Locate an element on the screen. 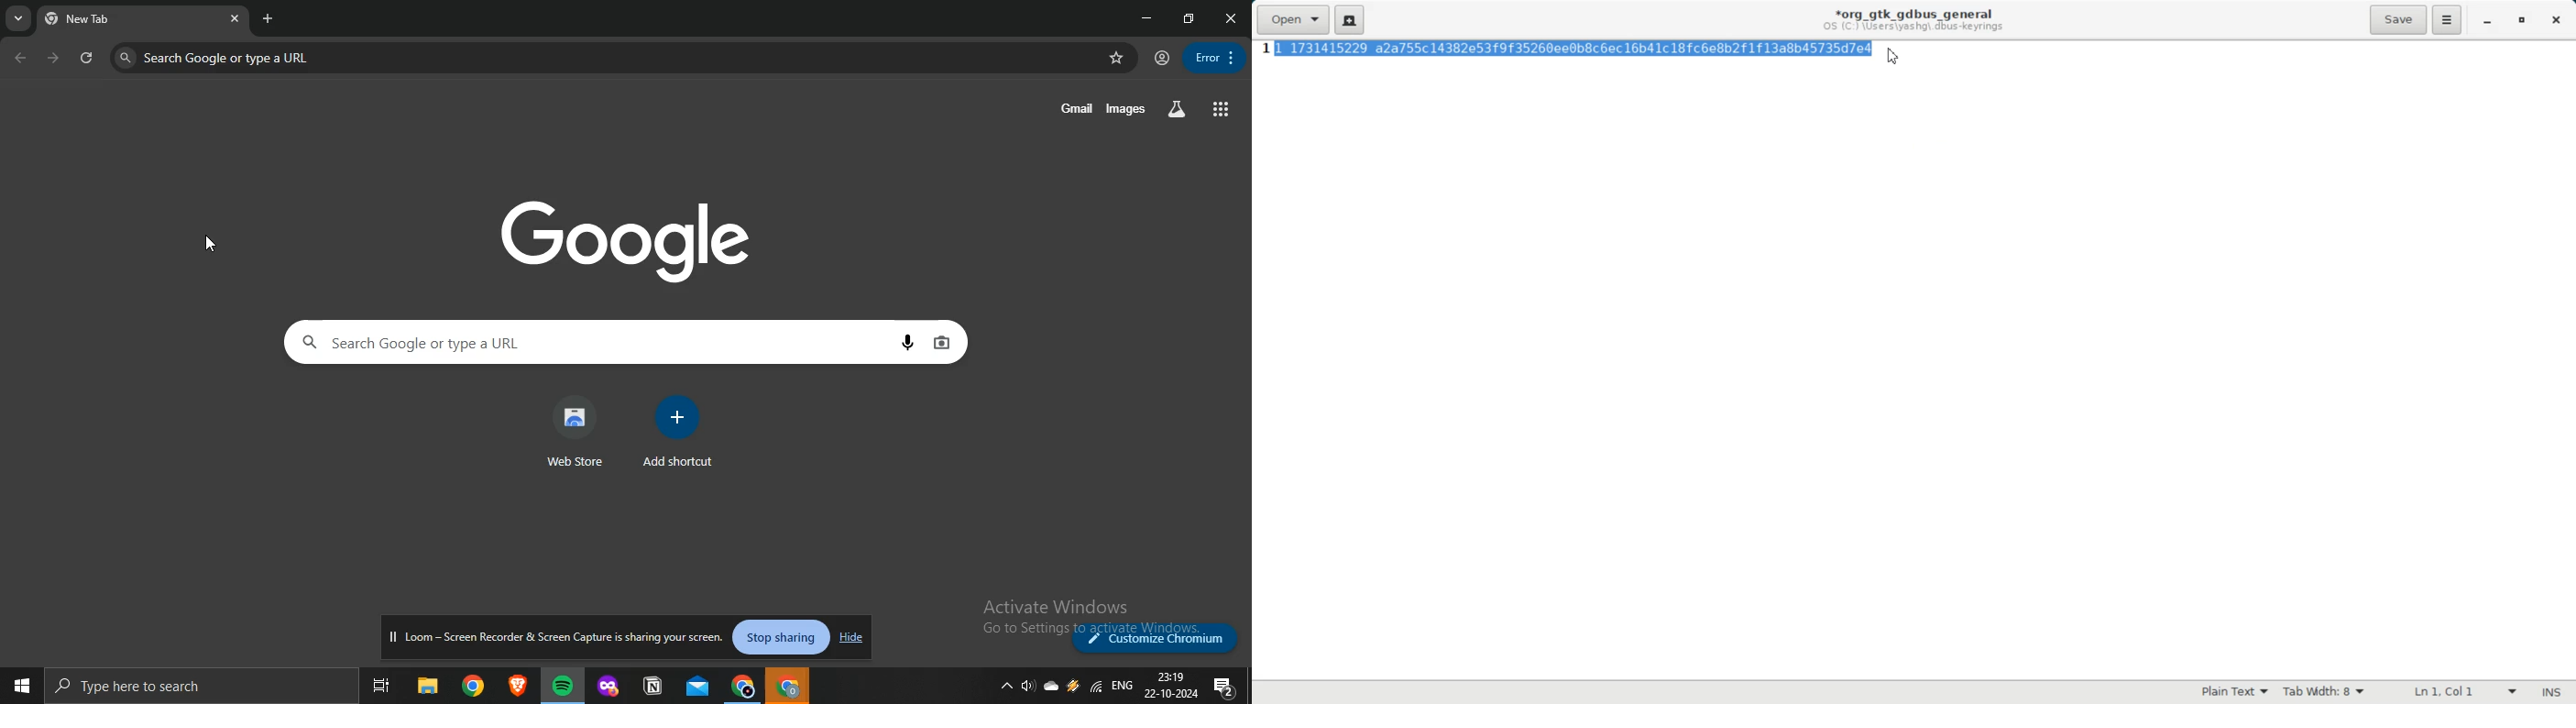  Plain Text is located at coordinates (2235, 693).